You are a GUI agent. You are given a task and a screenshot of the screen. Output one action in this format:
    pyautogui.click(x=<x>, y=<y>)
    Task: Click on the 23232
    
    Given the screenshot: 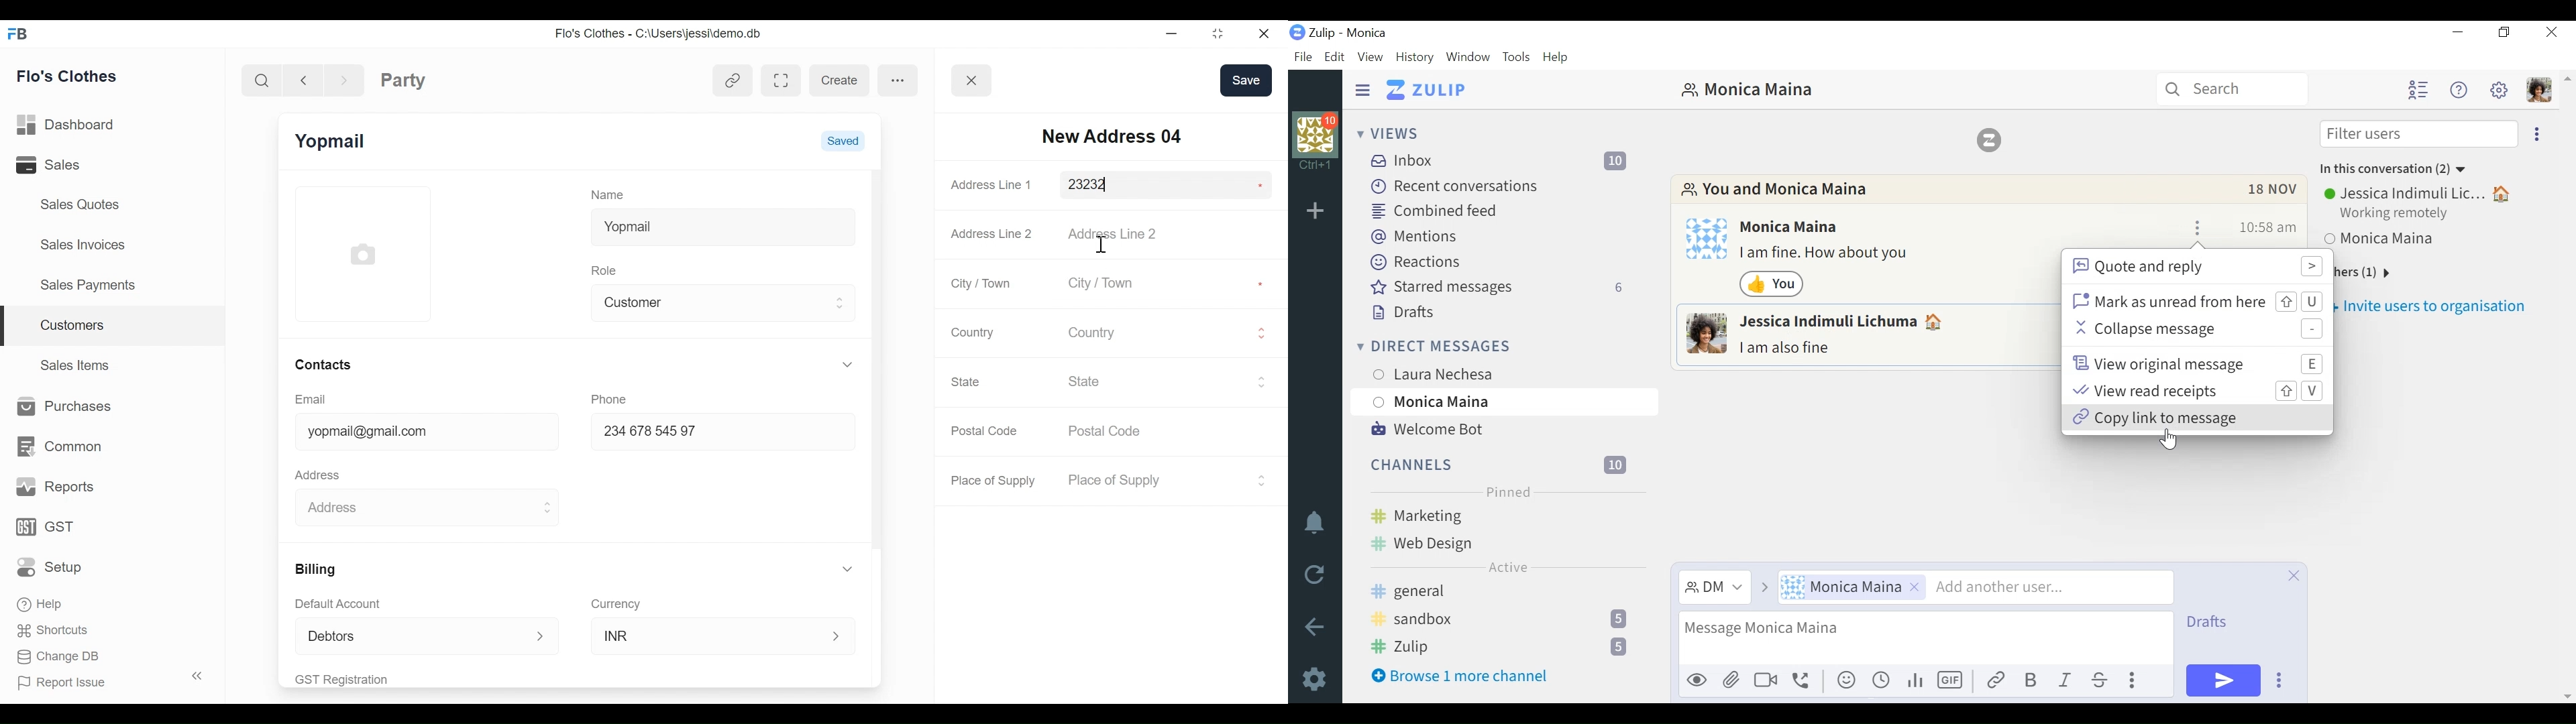 What is the action you would take?
    pyautogui.click(x=1152, y=185)
    